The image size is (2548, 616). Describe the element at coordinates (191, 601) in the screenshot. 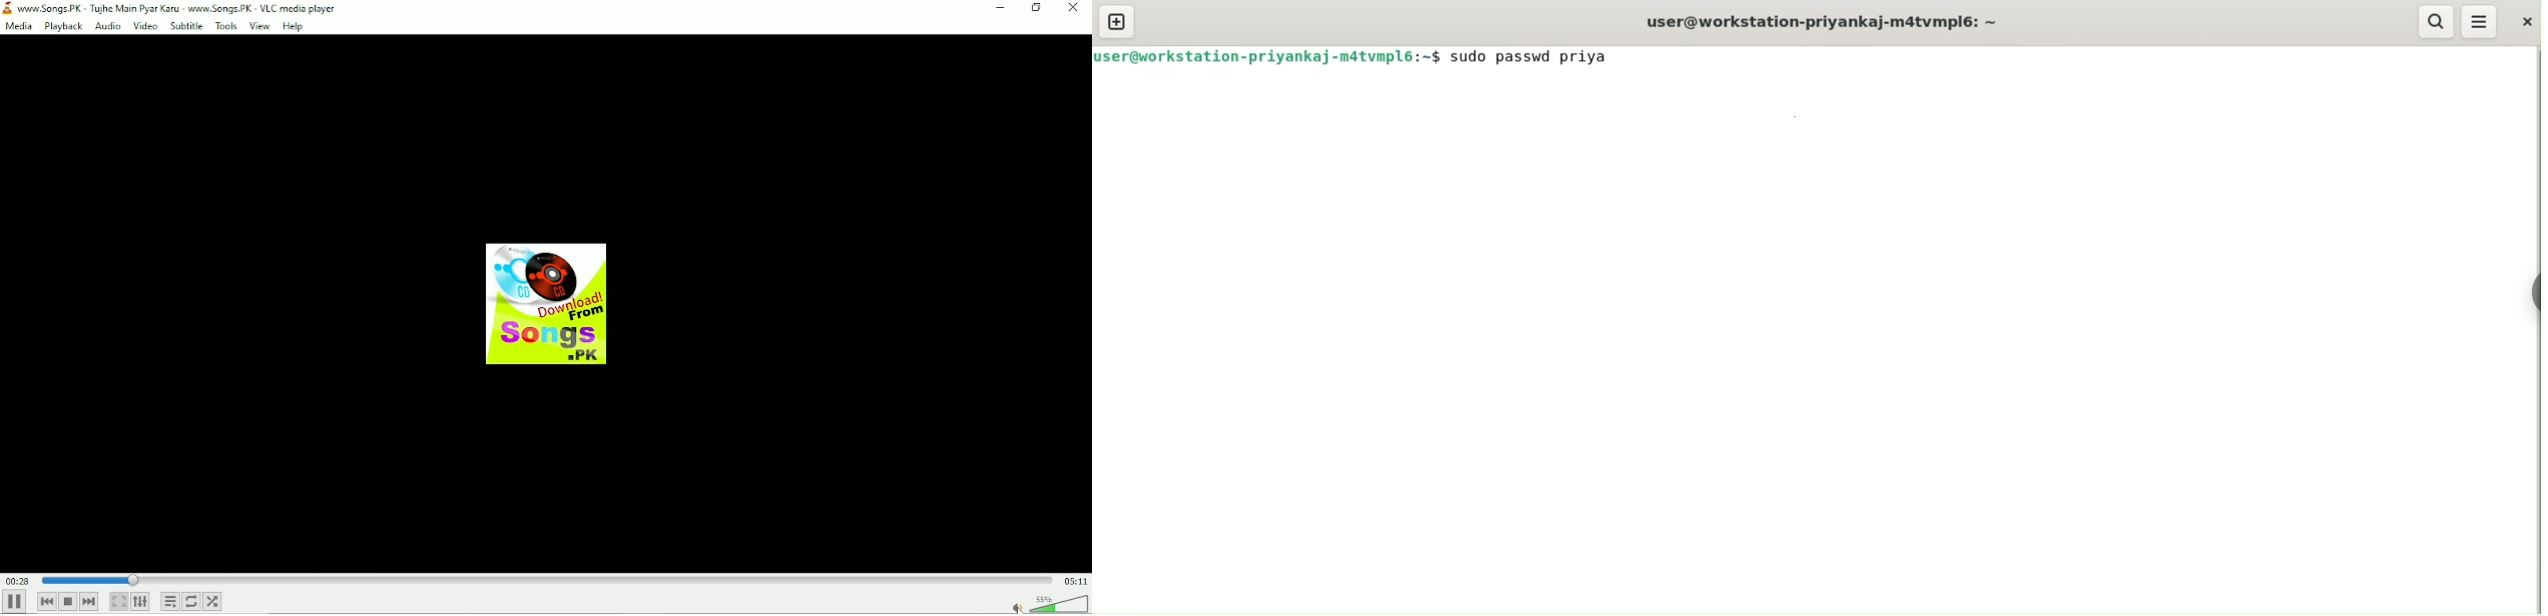

I see `Toggle between loop all, loop one and no loop` at that location.